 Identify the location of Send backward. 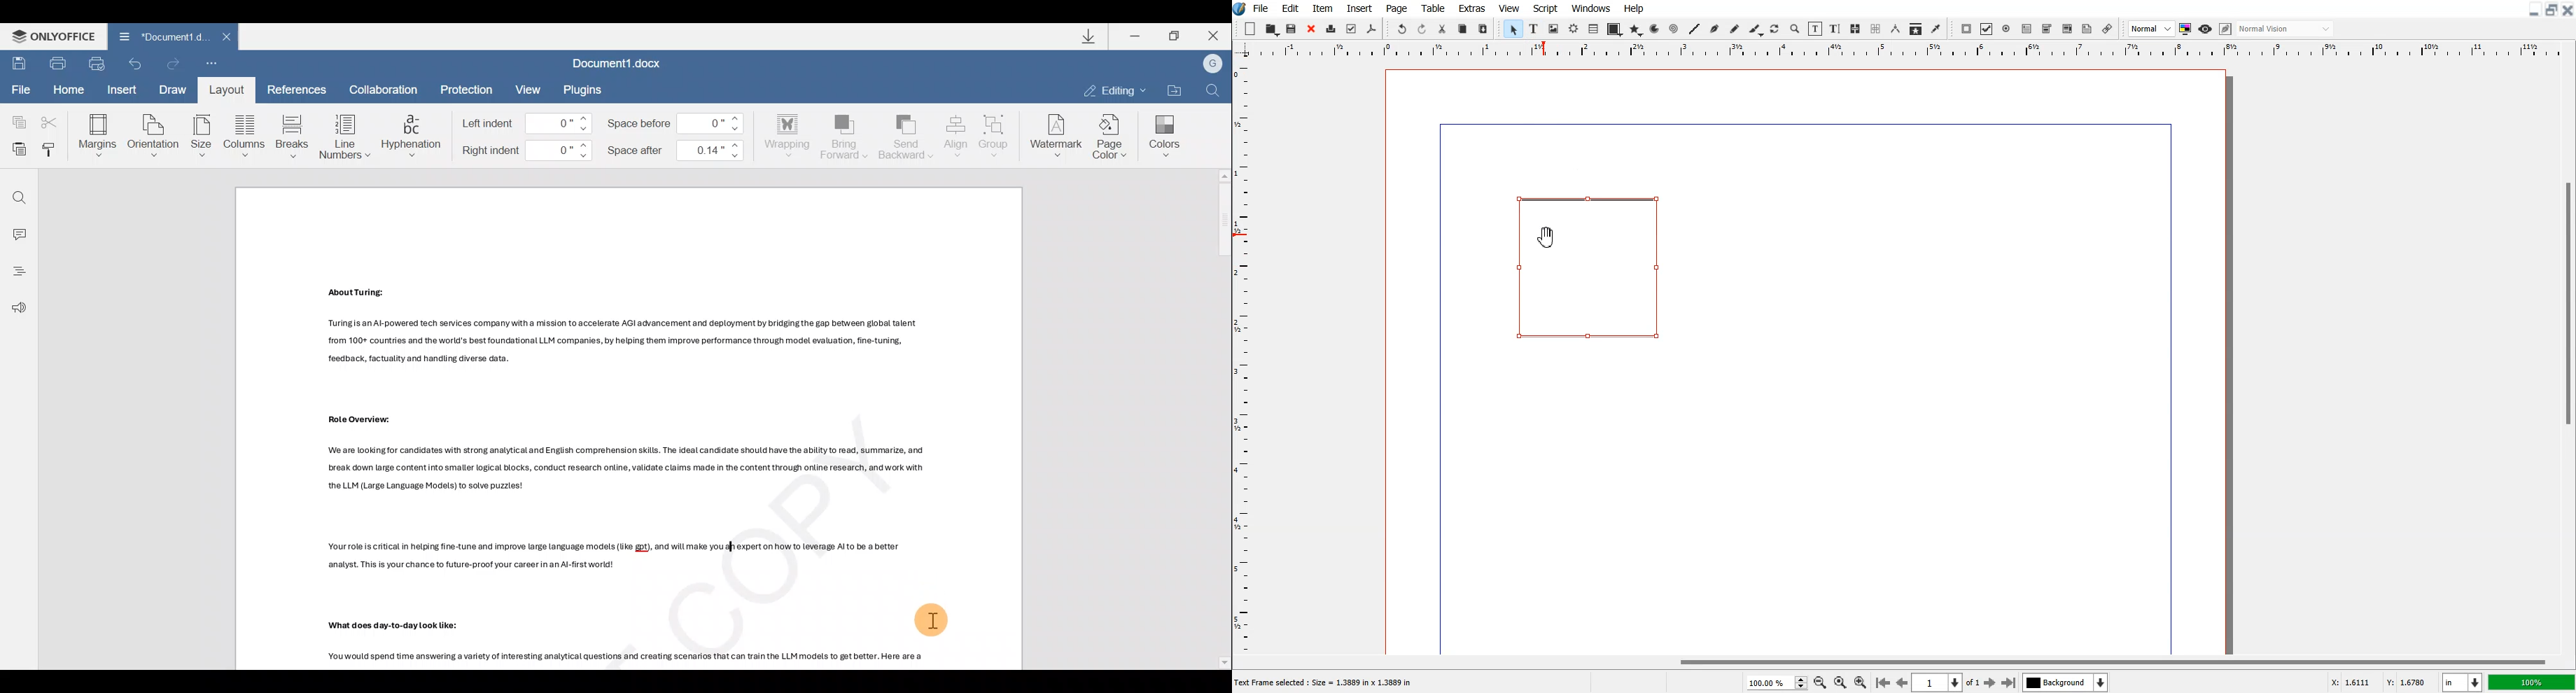
(907, 135).